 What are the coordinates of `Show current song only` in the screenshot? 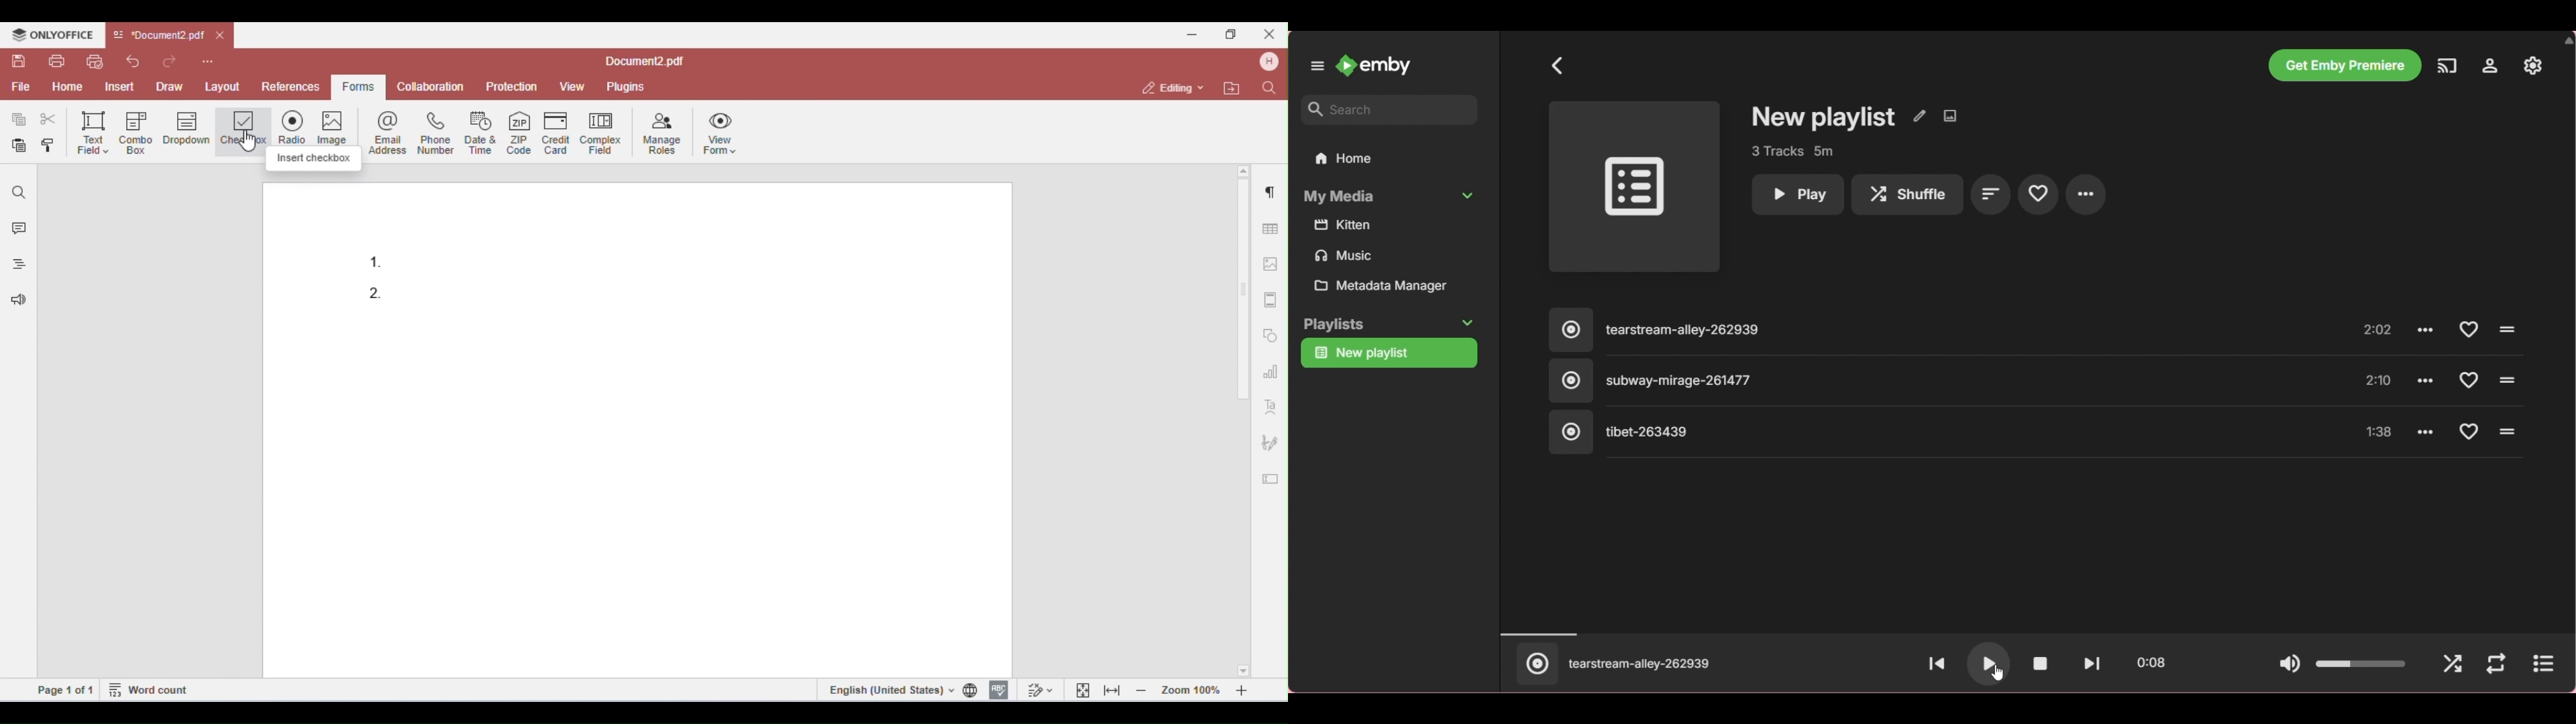 It's located at (2542, 664).